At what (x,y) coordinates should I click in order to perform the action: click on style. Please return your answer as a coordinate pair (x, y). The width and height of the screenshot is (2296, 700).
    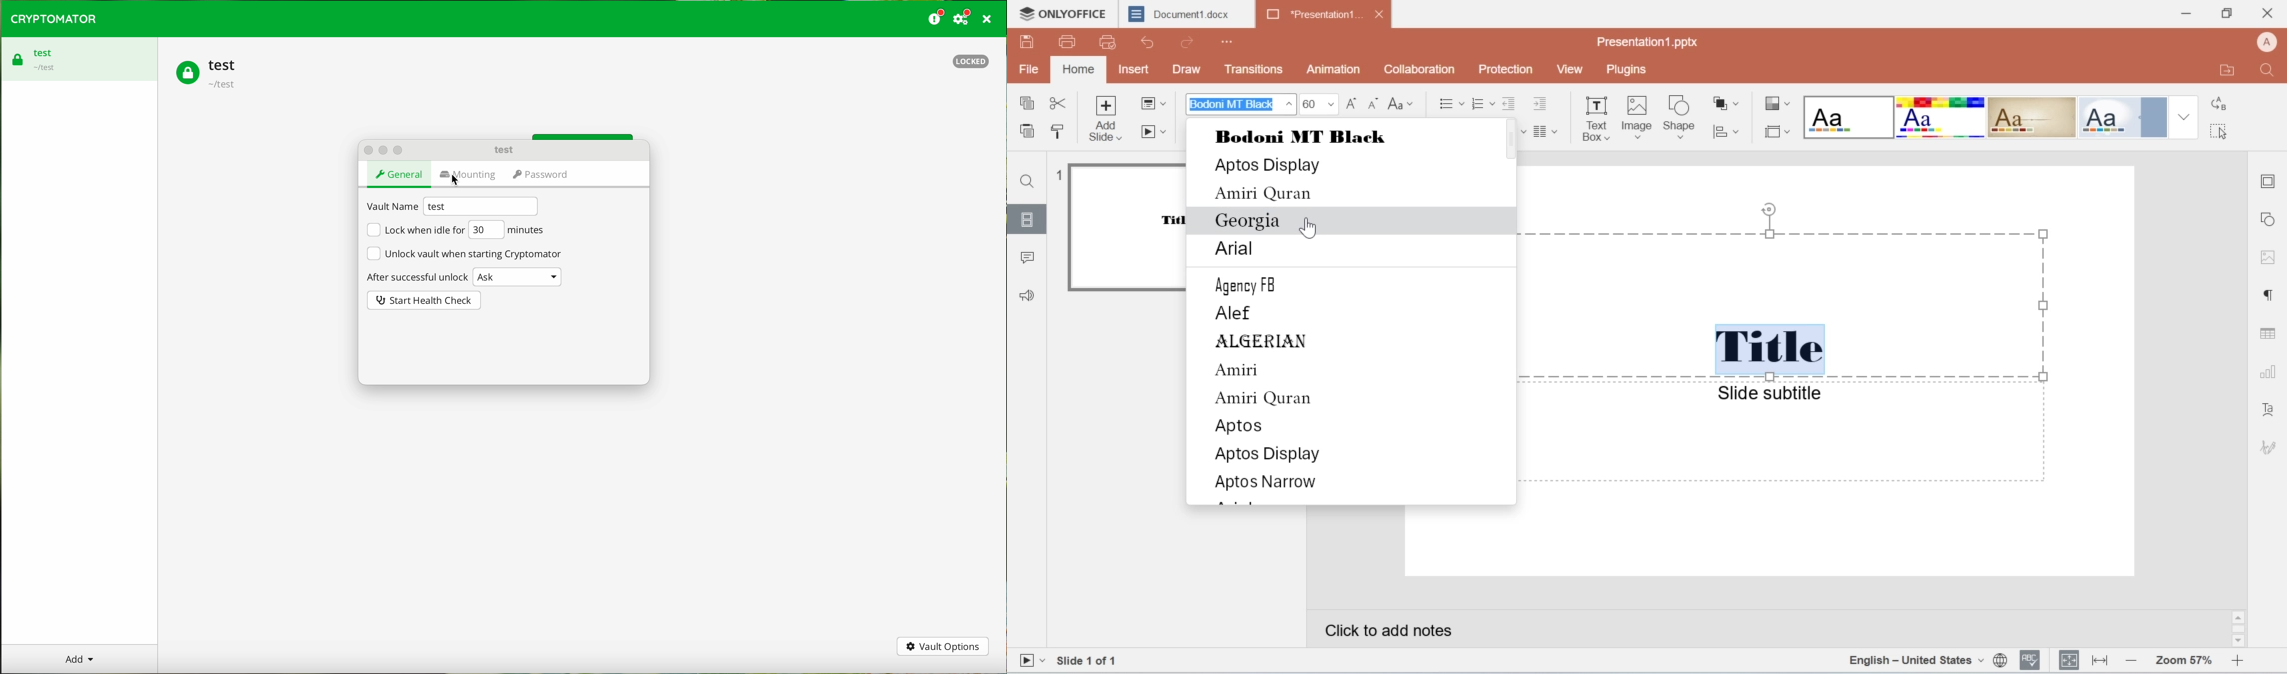
    Looking at the image, I should click on (1777, 105).